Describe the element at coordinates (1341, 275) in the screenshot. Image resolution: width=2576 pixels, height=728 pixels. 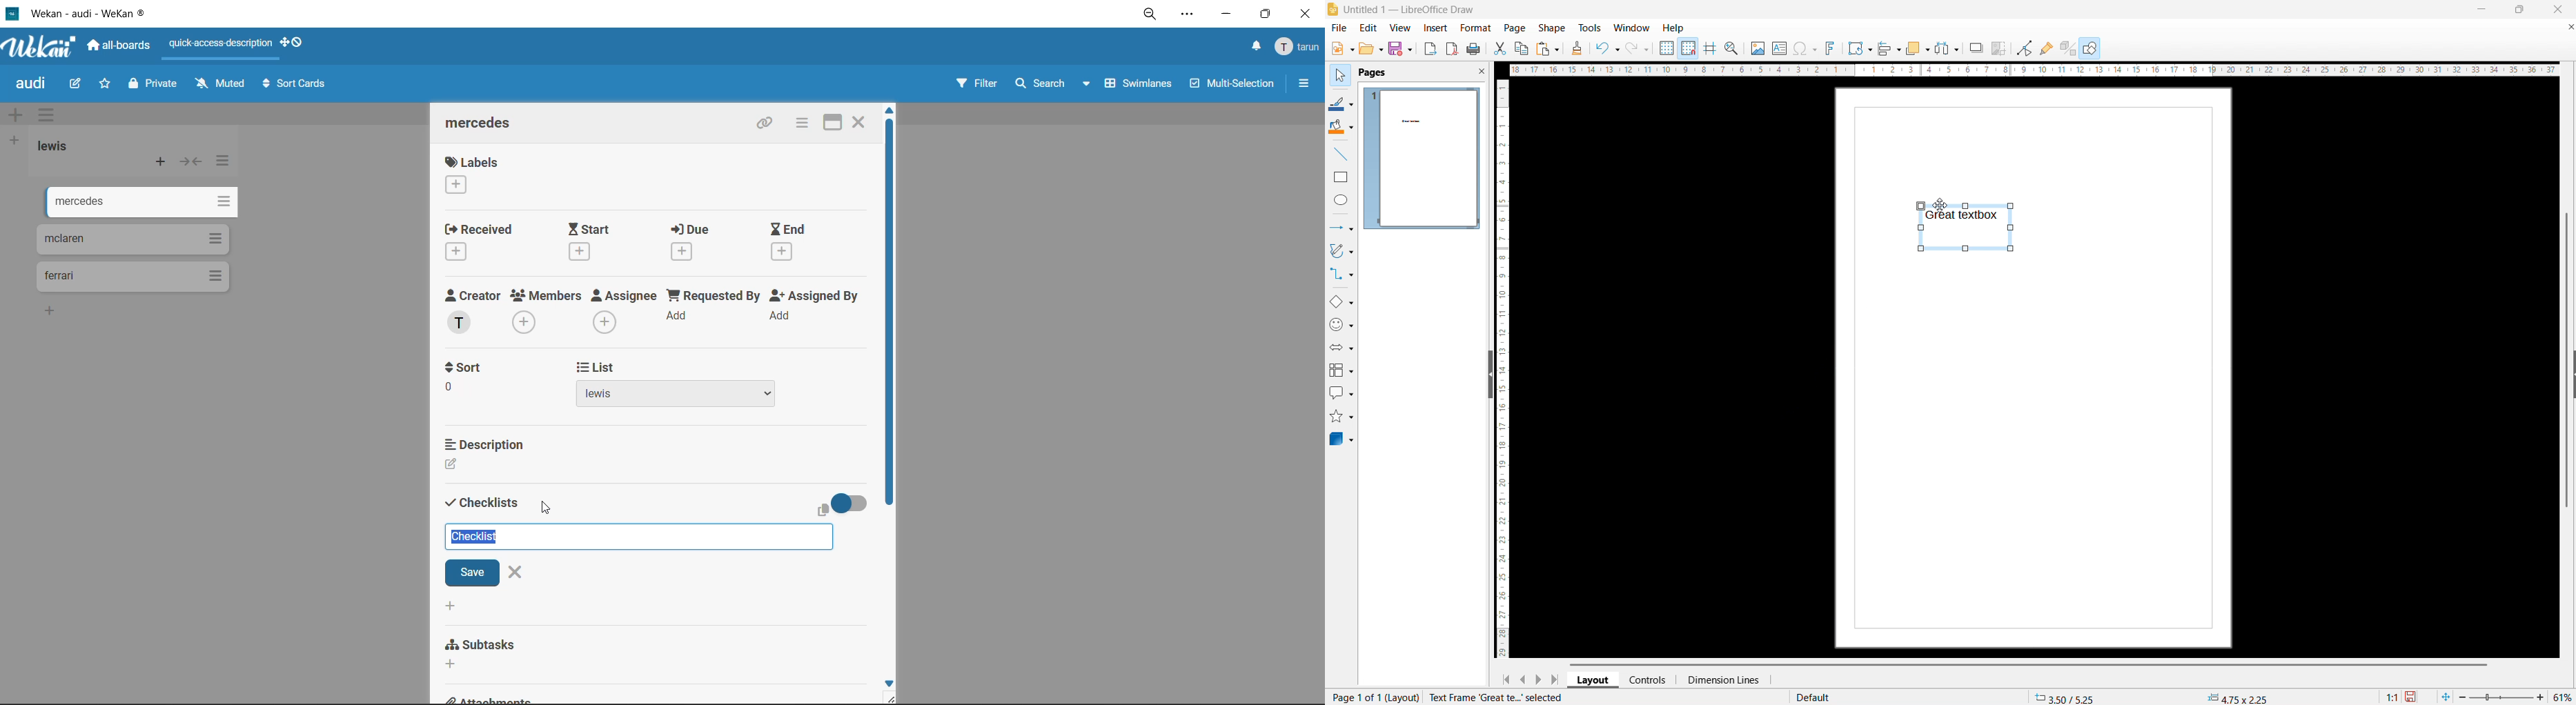
I see `connectors` at that location.